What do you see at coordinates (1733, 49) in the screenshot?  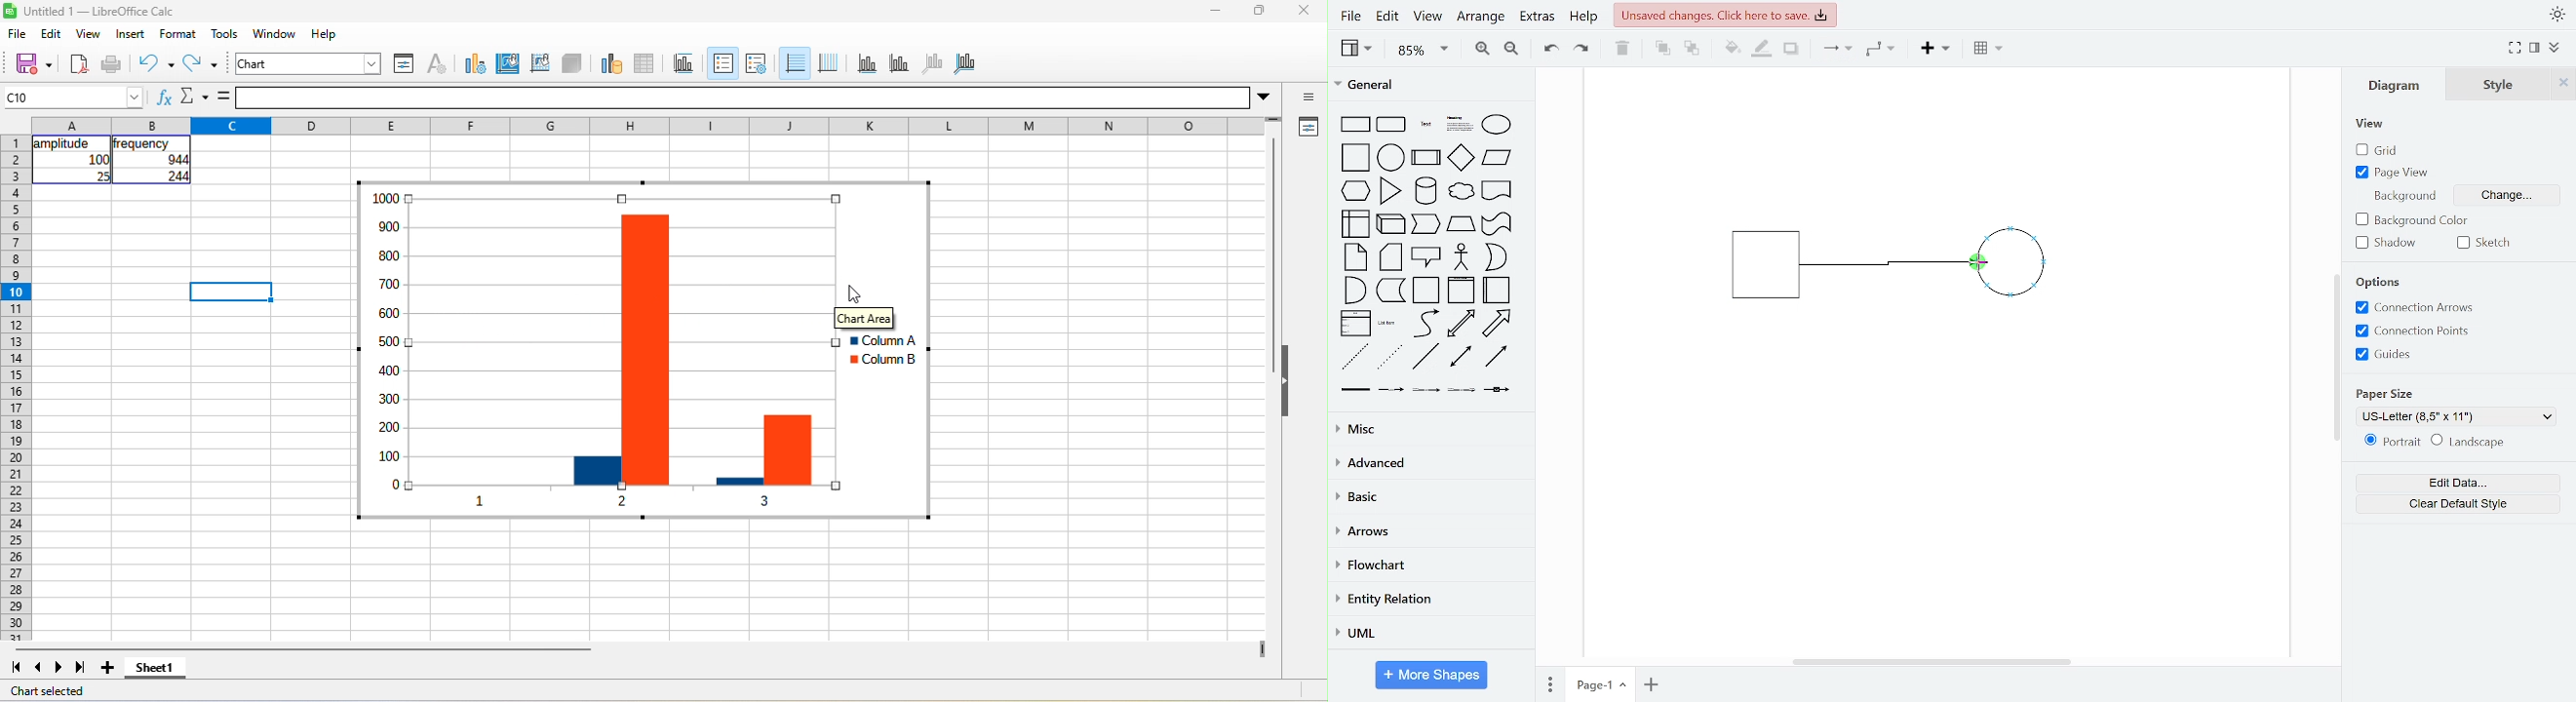 I see `fill color` at bounding box center [1733, 49].